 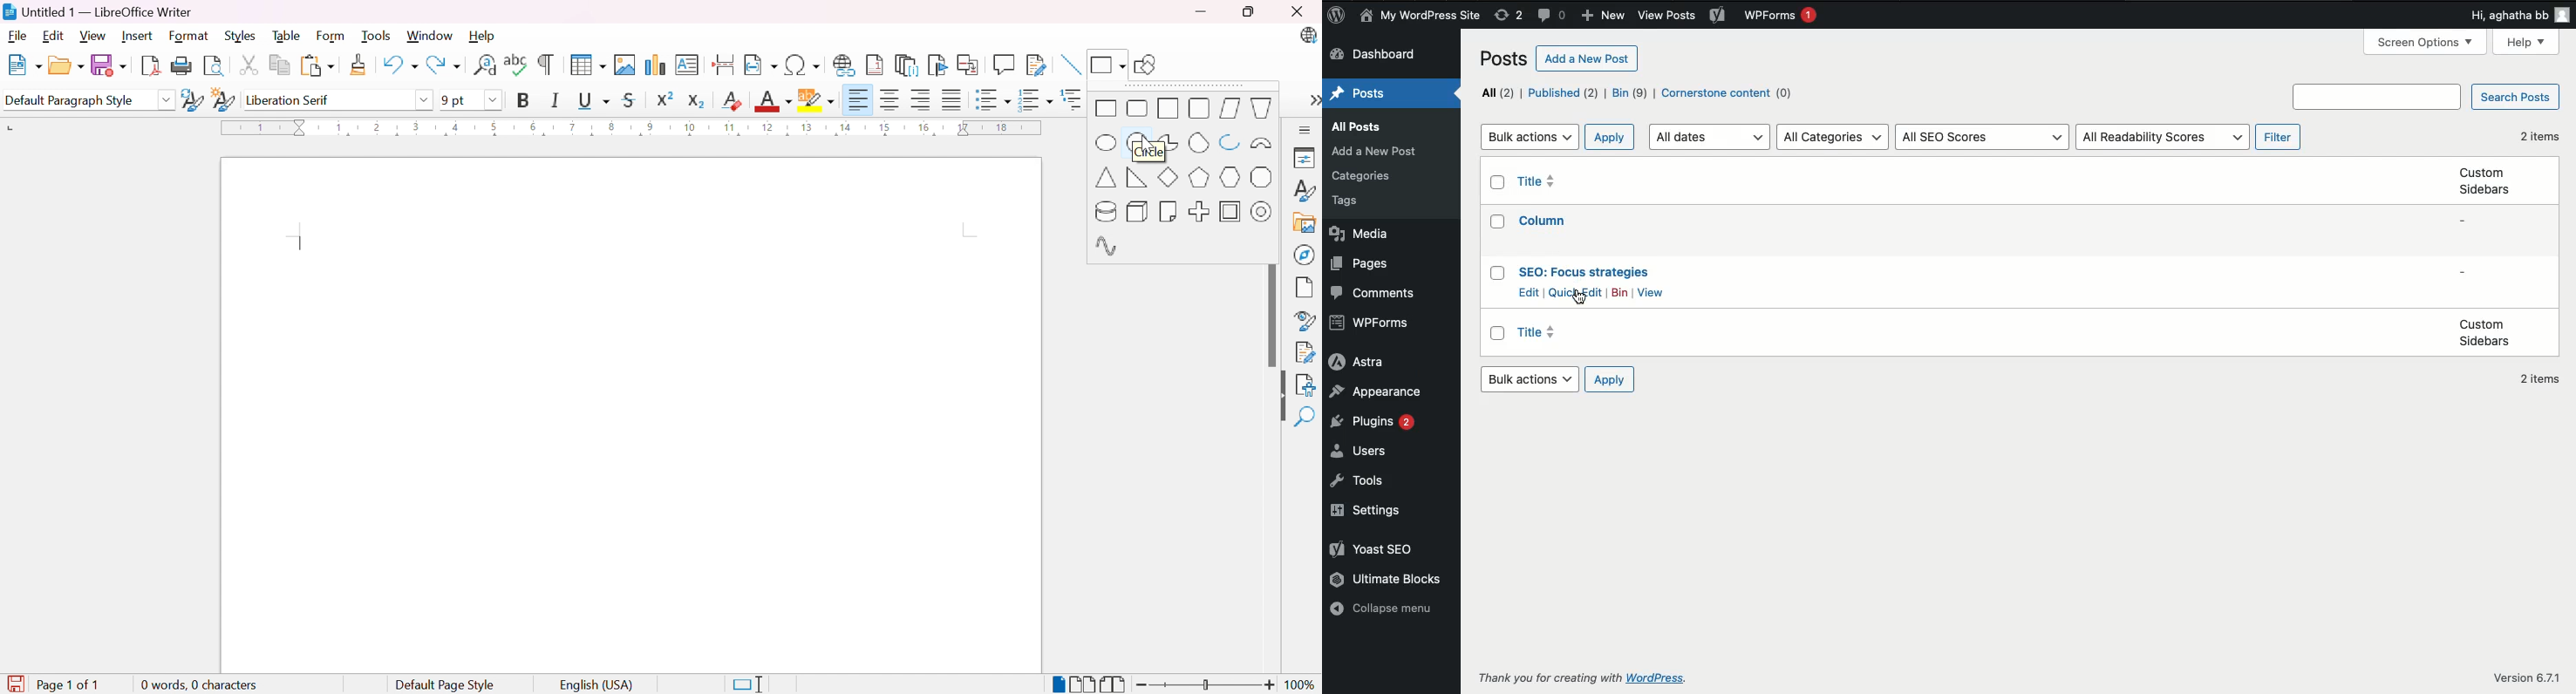 I want to click on Circle pie, so click(x=1169, y=143).